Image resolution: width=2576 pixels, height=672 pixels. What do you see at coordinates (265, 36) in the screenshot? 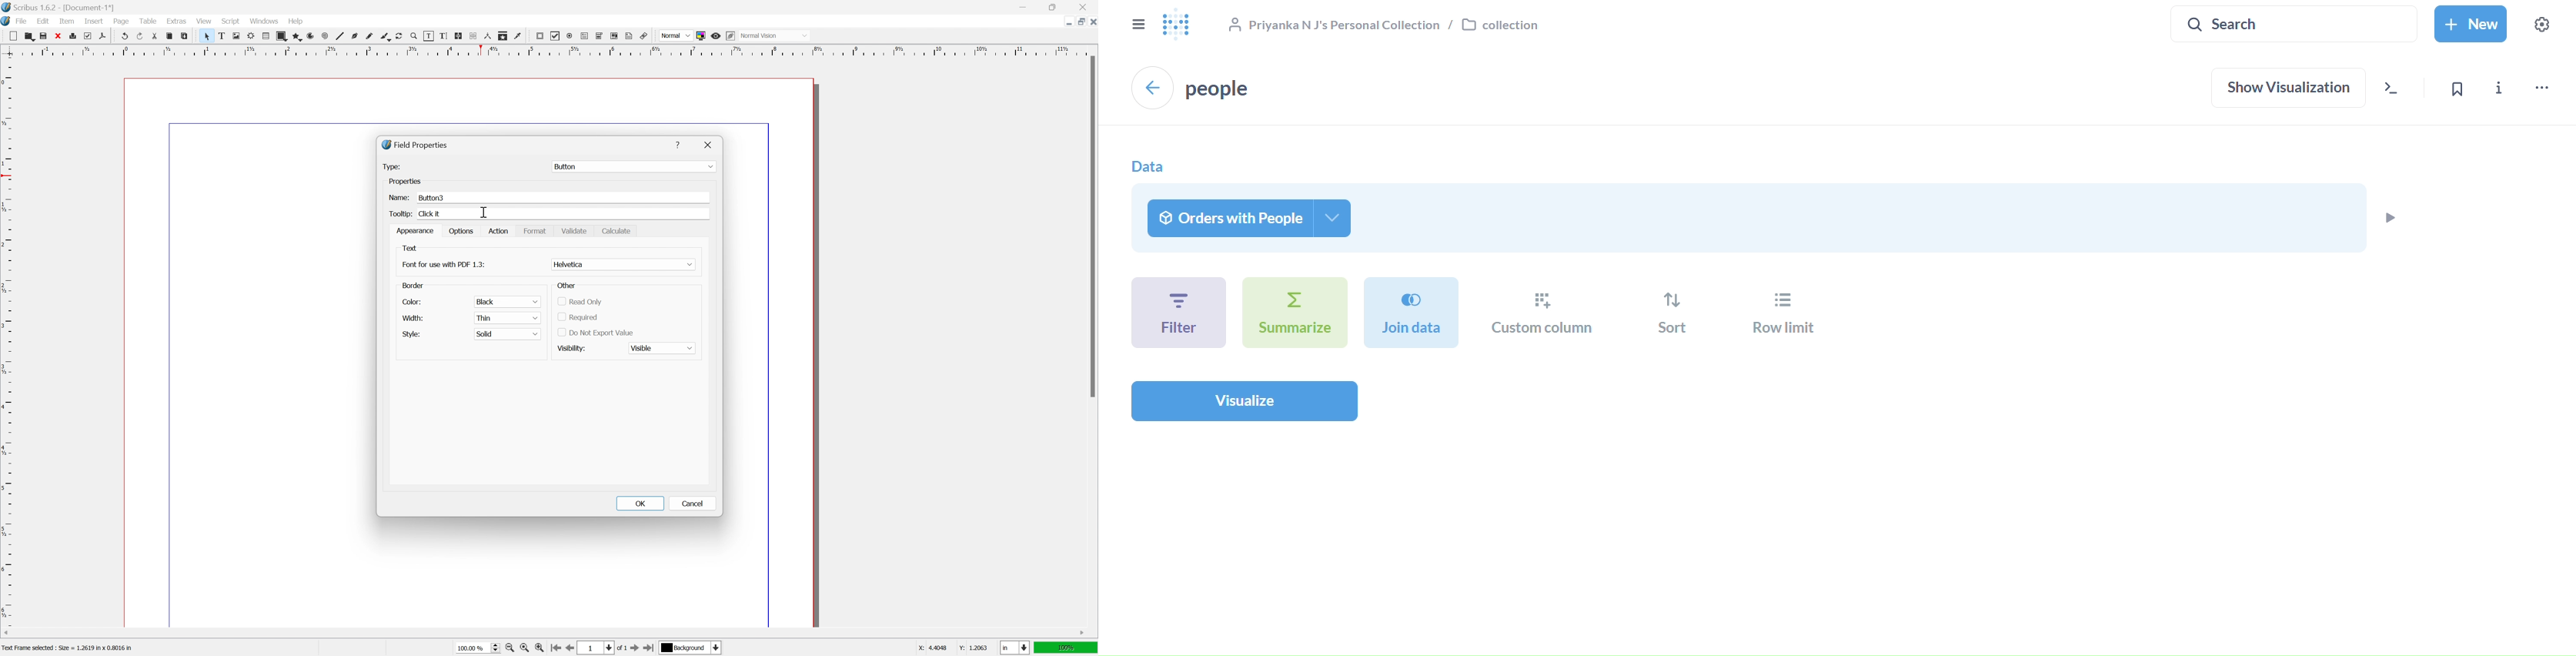
I see `table` at bounding box center [265, 36].